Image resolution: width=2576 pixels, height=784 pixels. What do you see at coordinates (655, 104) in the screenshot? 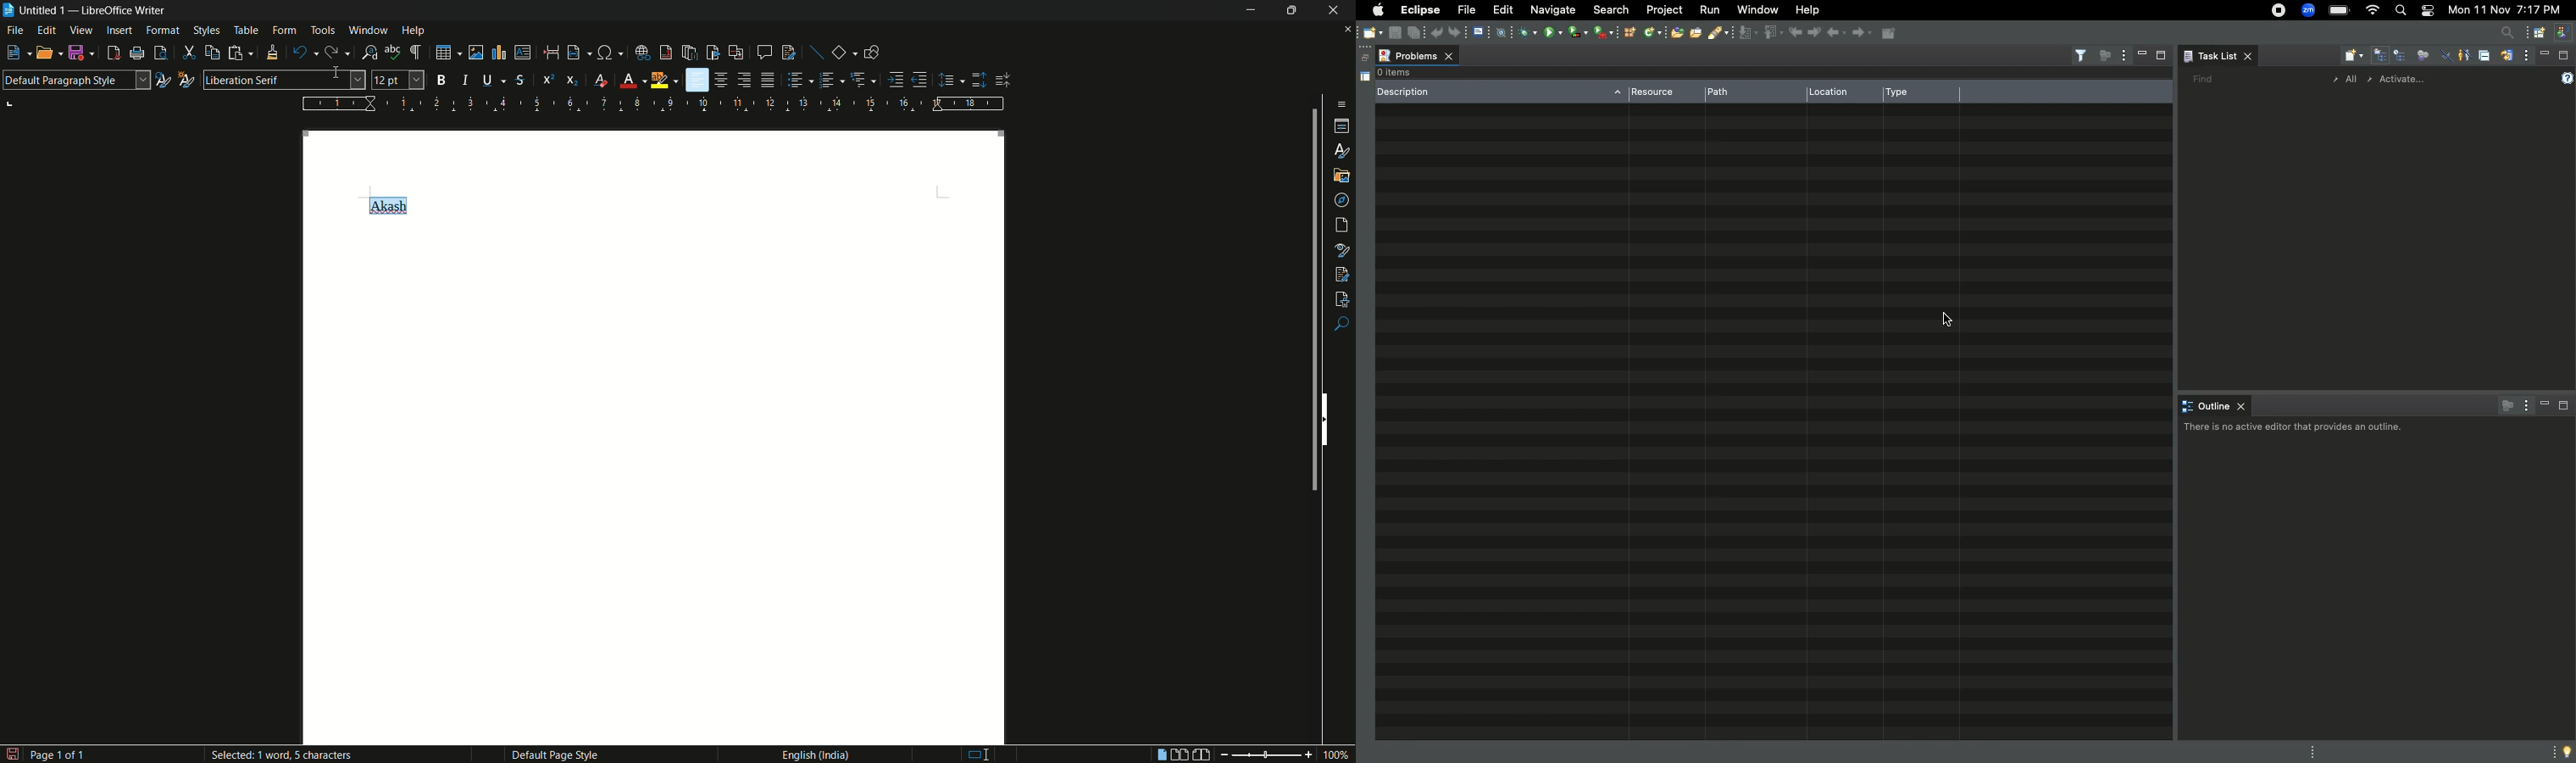
I see `width measure scale` at bounding box center [655, 104].